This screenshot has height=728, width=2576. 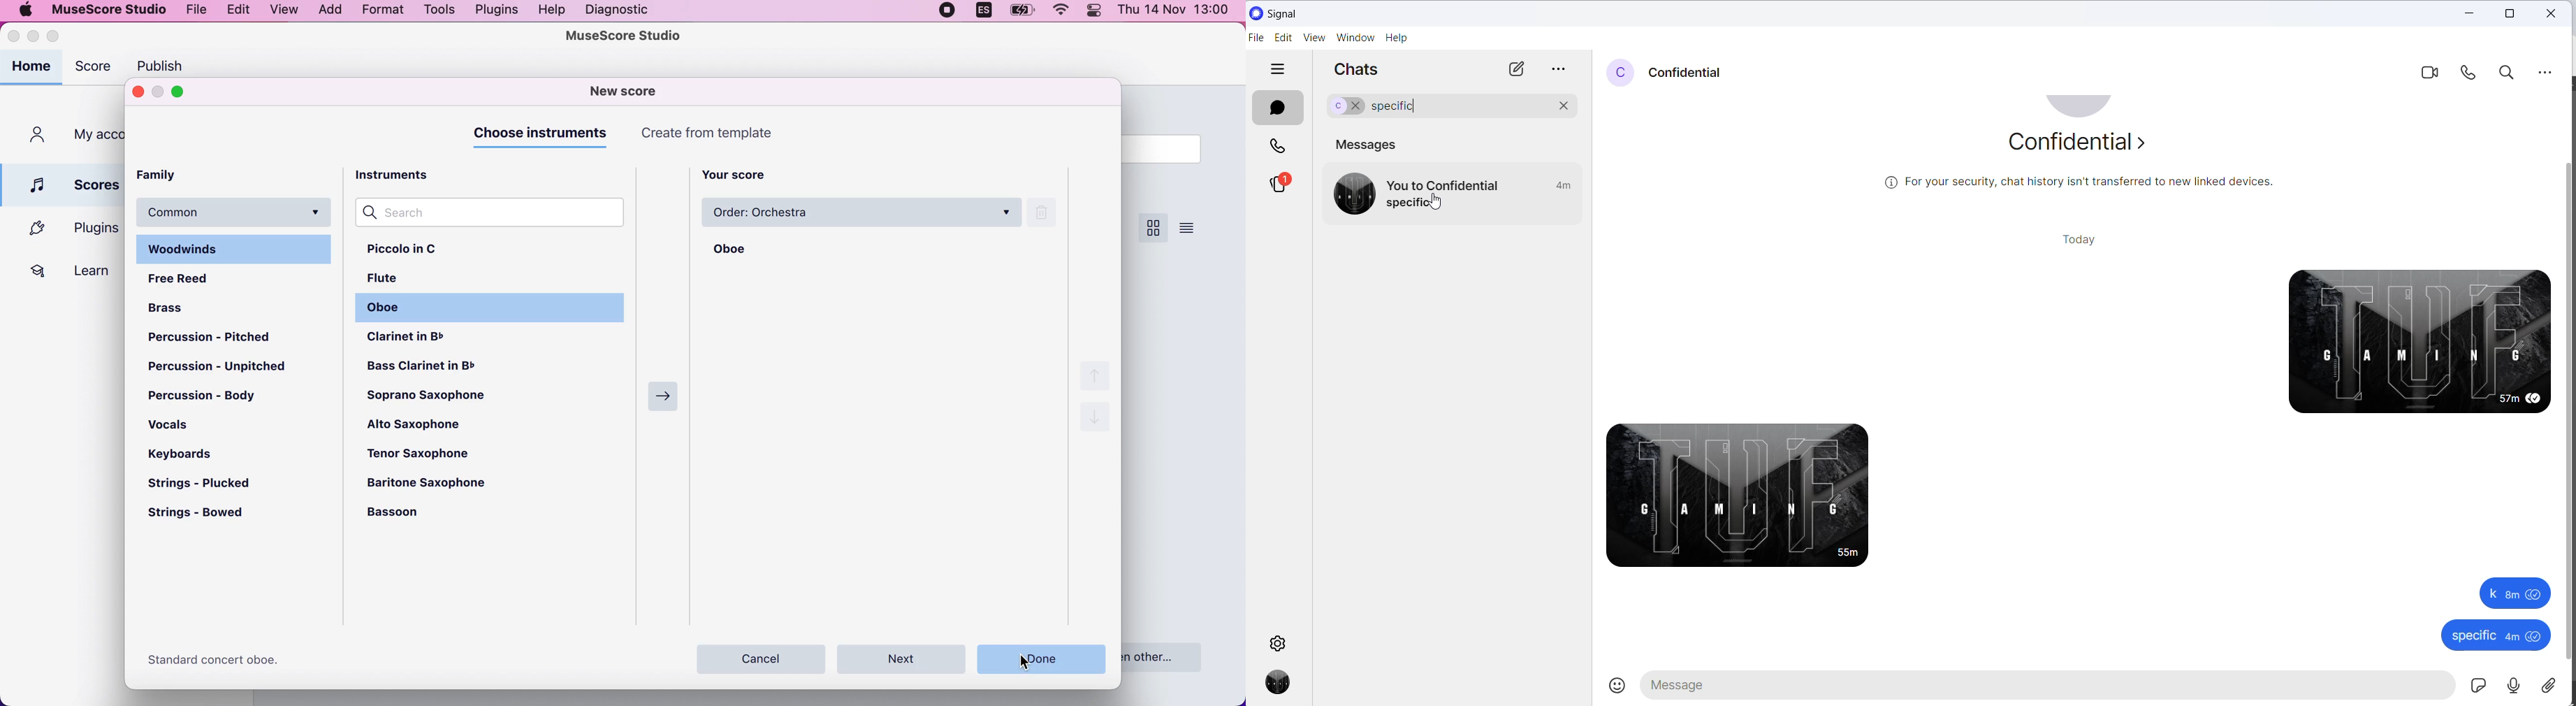 What do you see at coordinates (452, 399) in the screenshot?
I see `soprano saxophone` at bounding box center [452, 399].